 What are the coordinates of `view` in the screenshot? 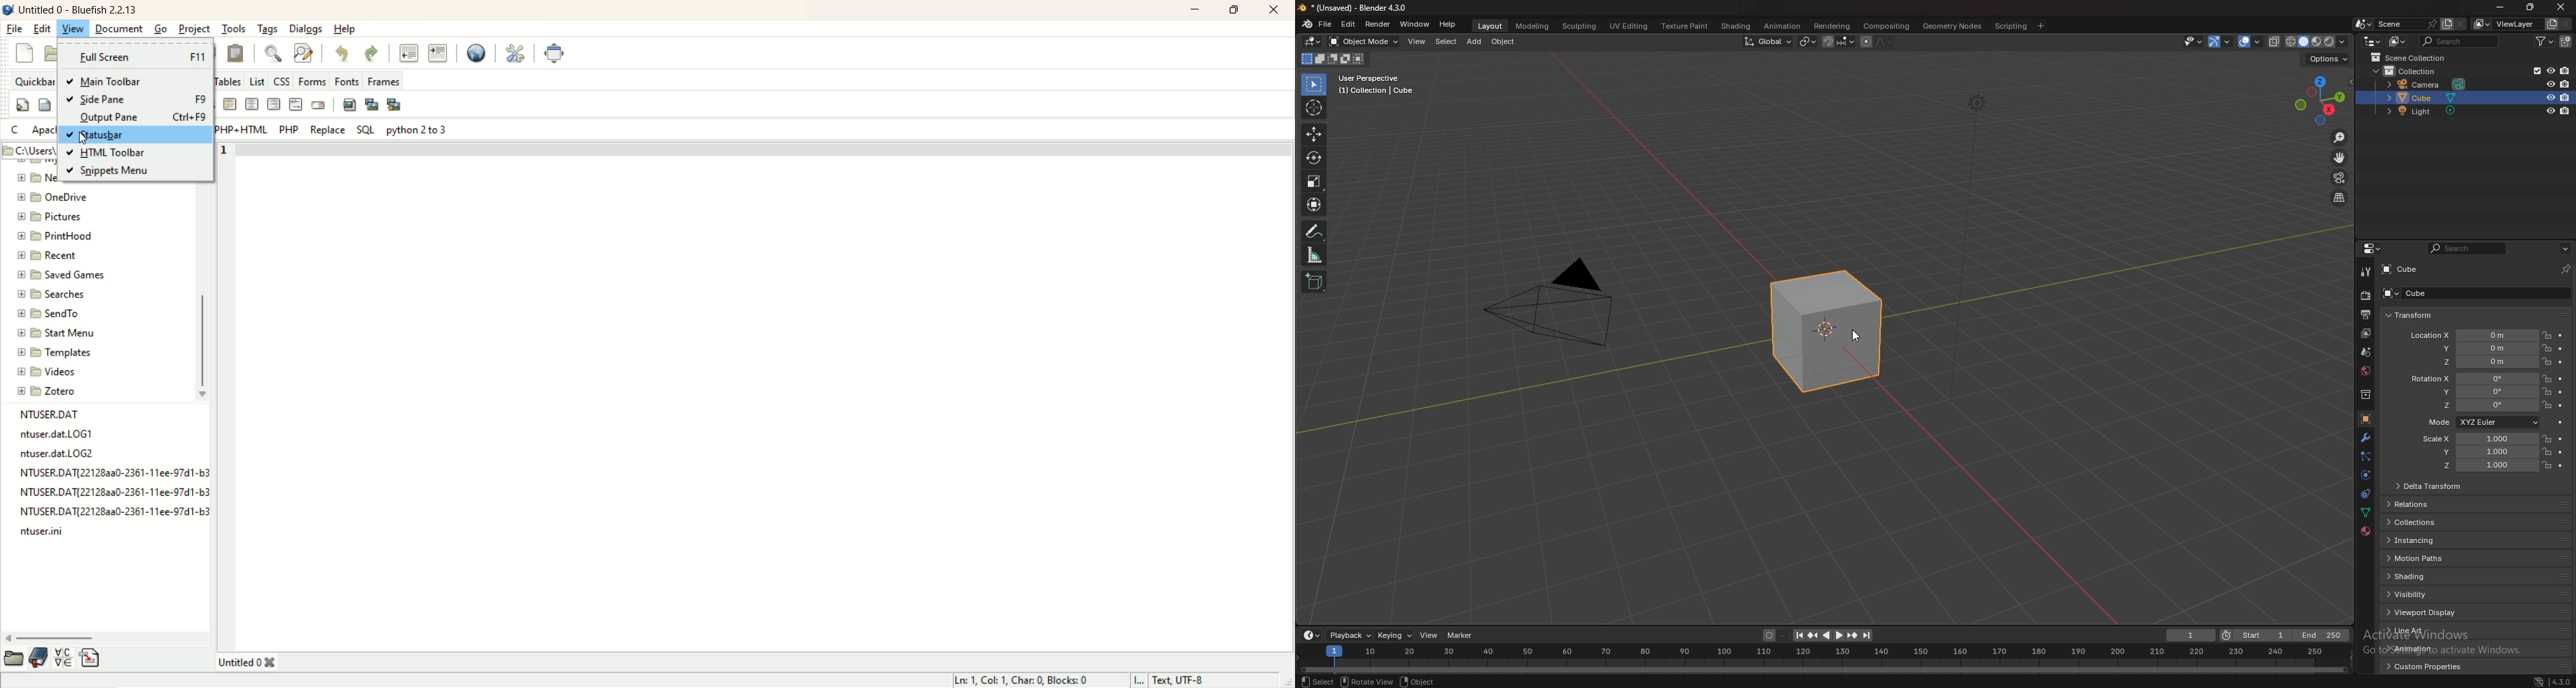 It's located at (1427, 635).